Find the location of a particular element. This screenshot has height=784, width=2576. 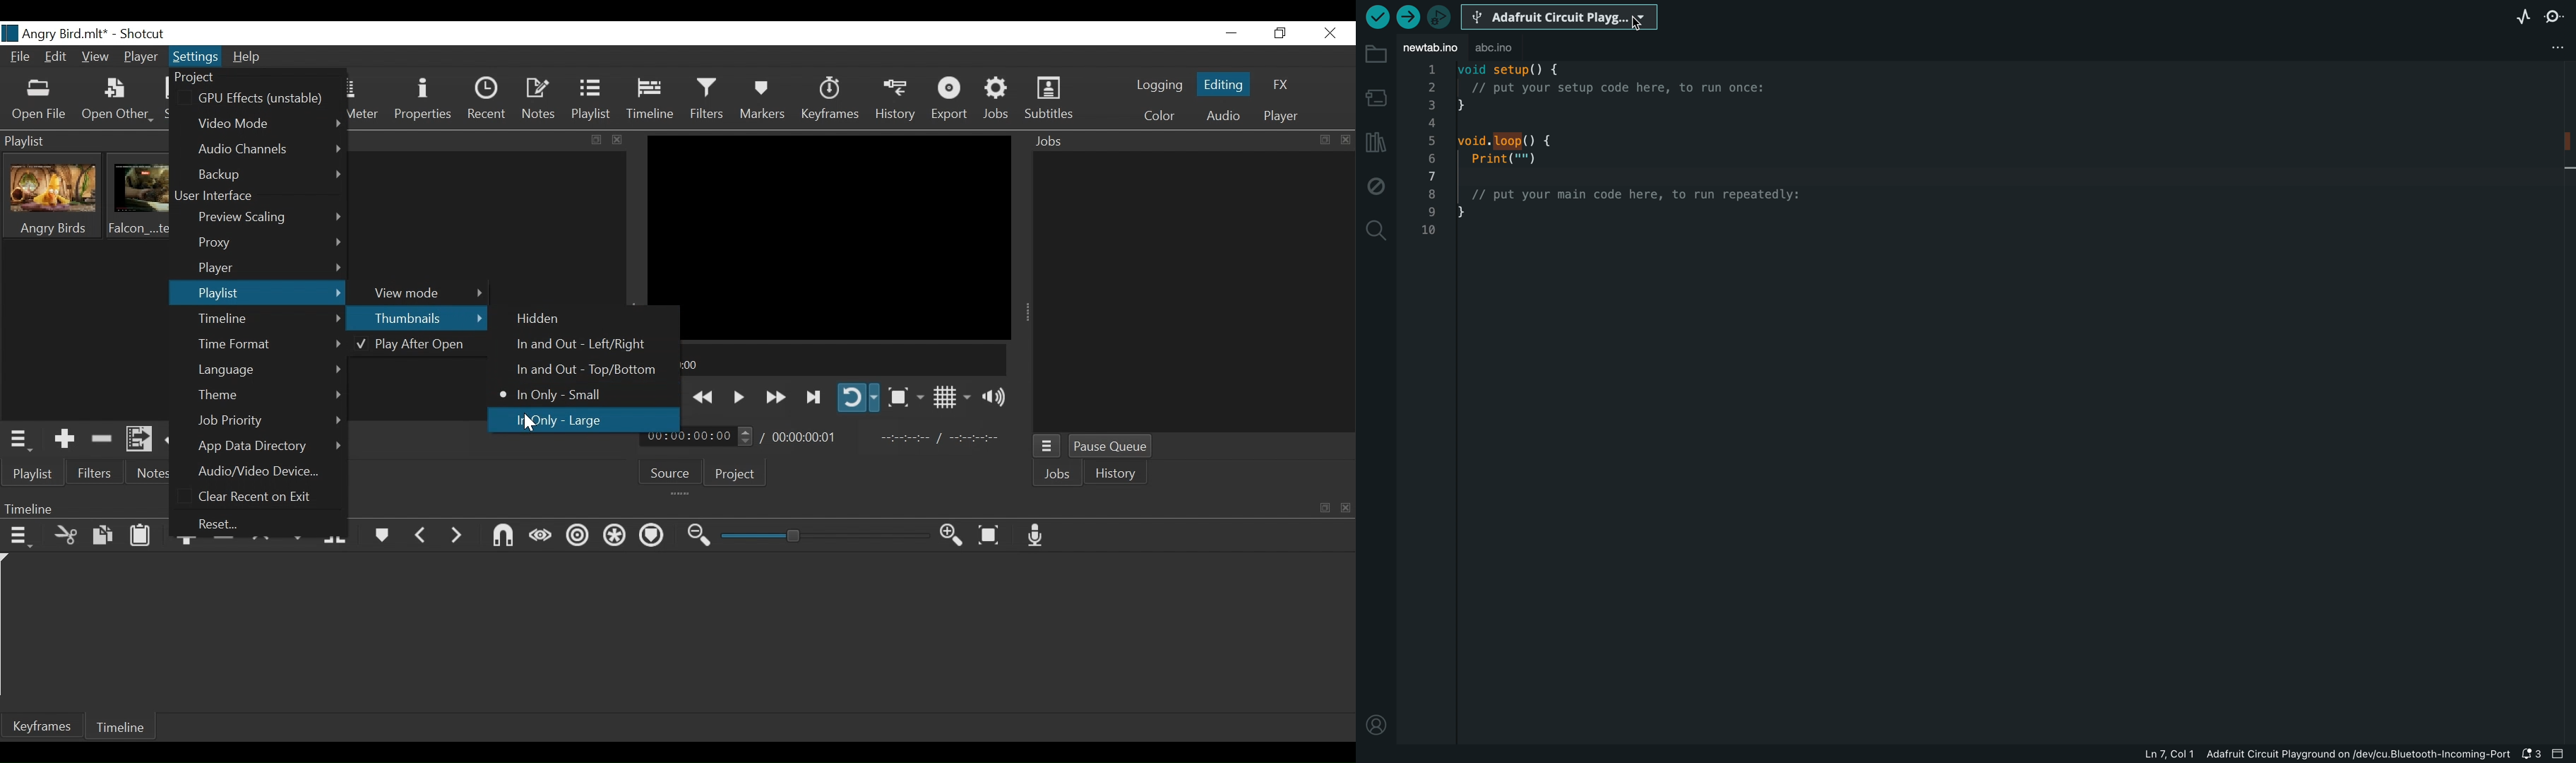

Update is located at coordinates (179, 441).